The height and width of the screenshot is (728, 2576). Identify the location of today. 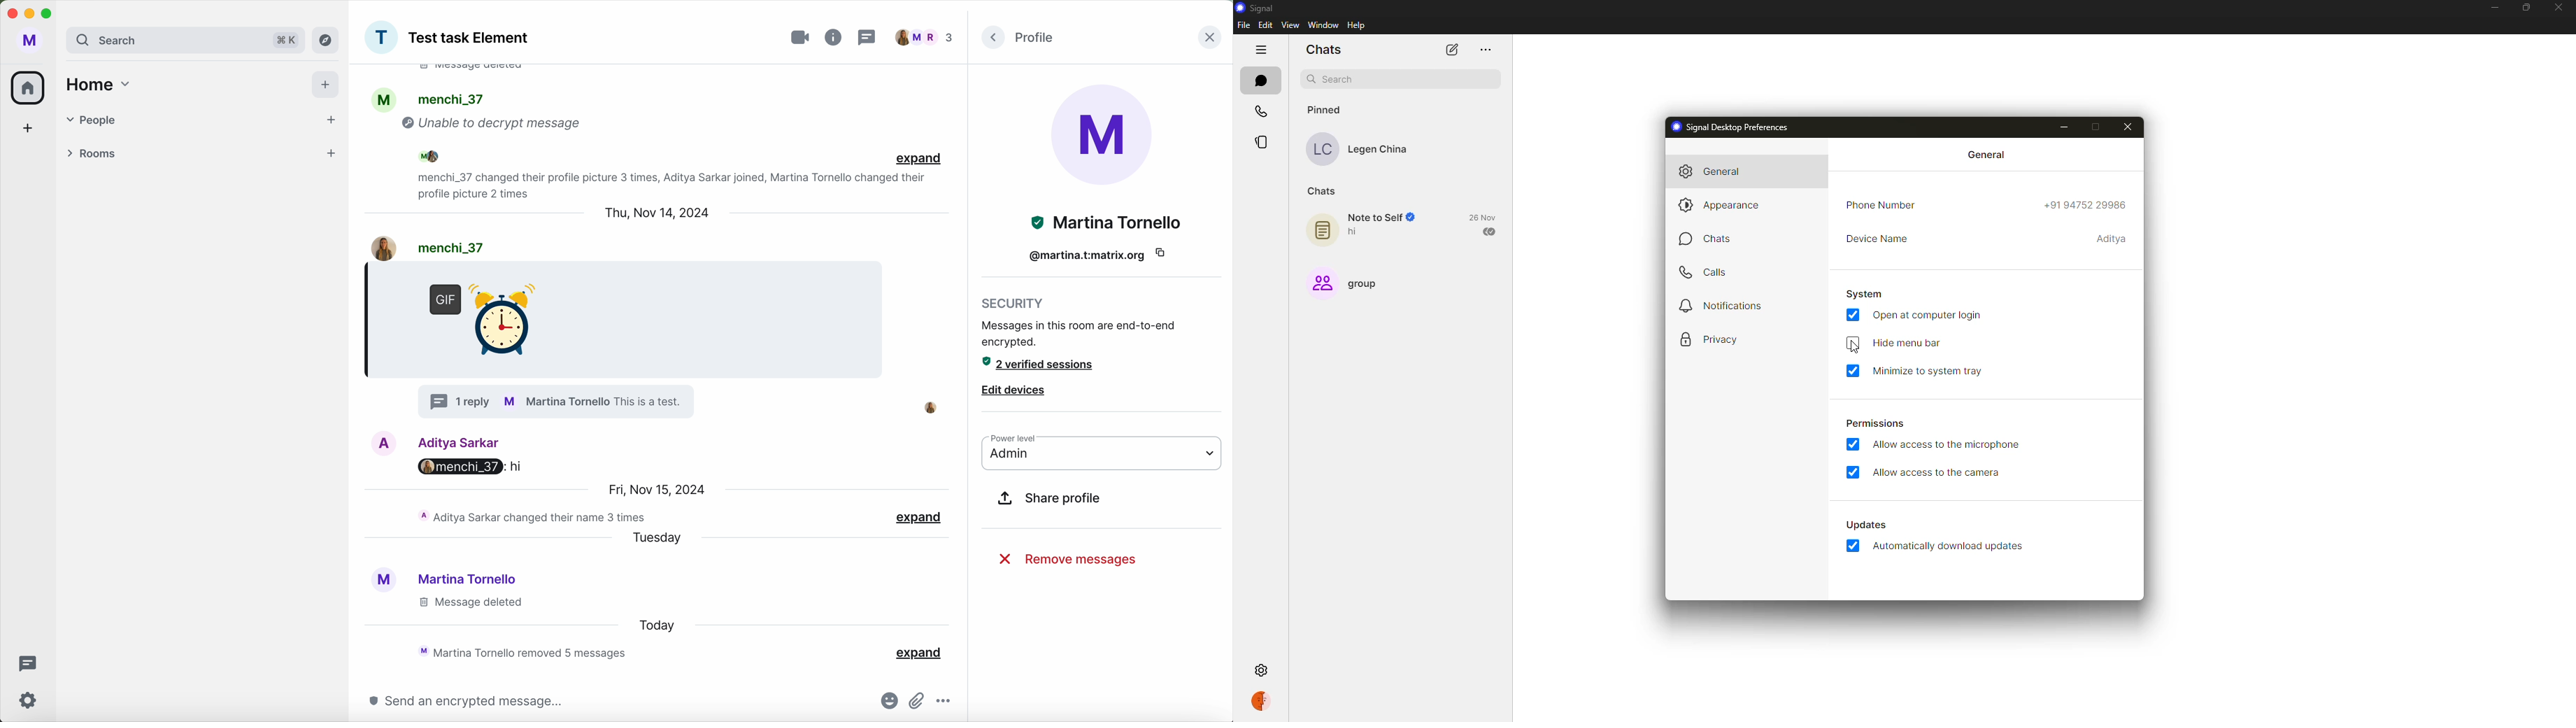
(656, 625).